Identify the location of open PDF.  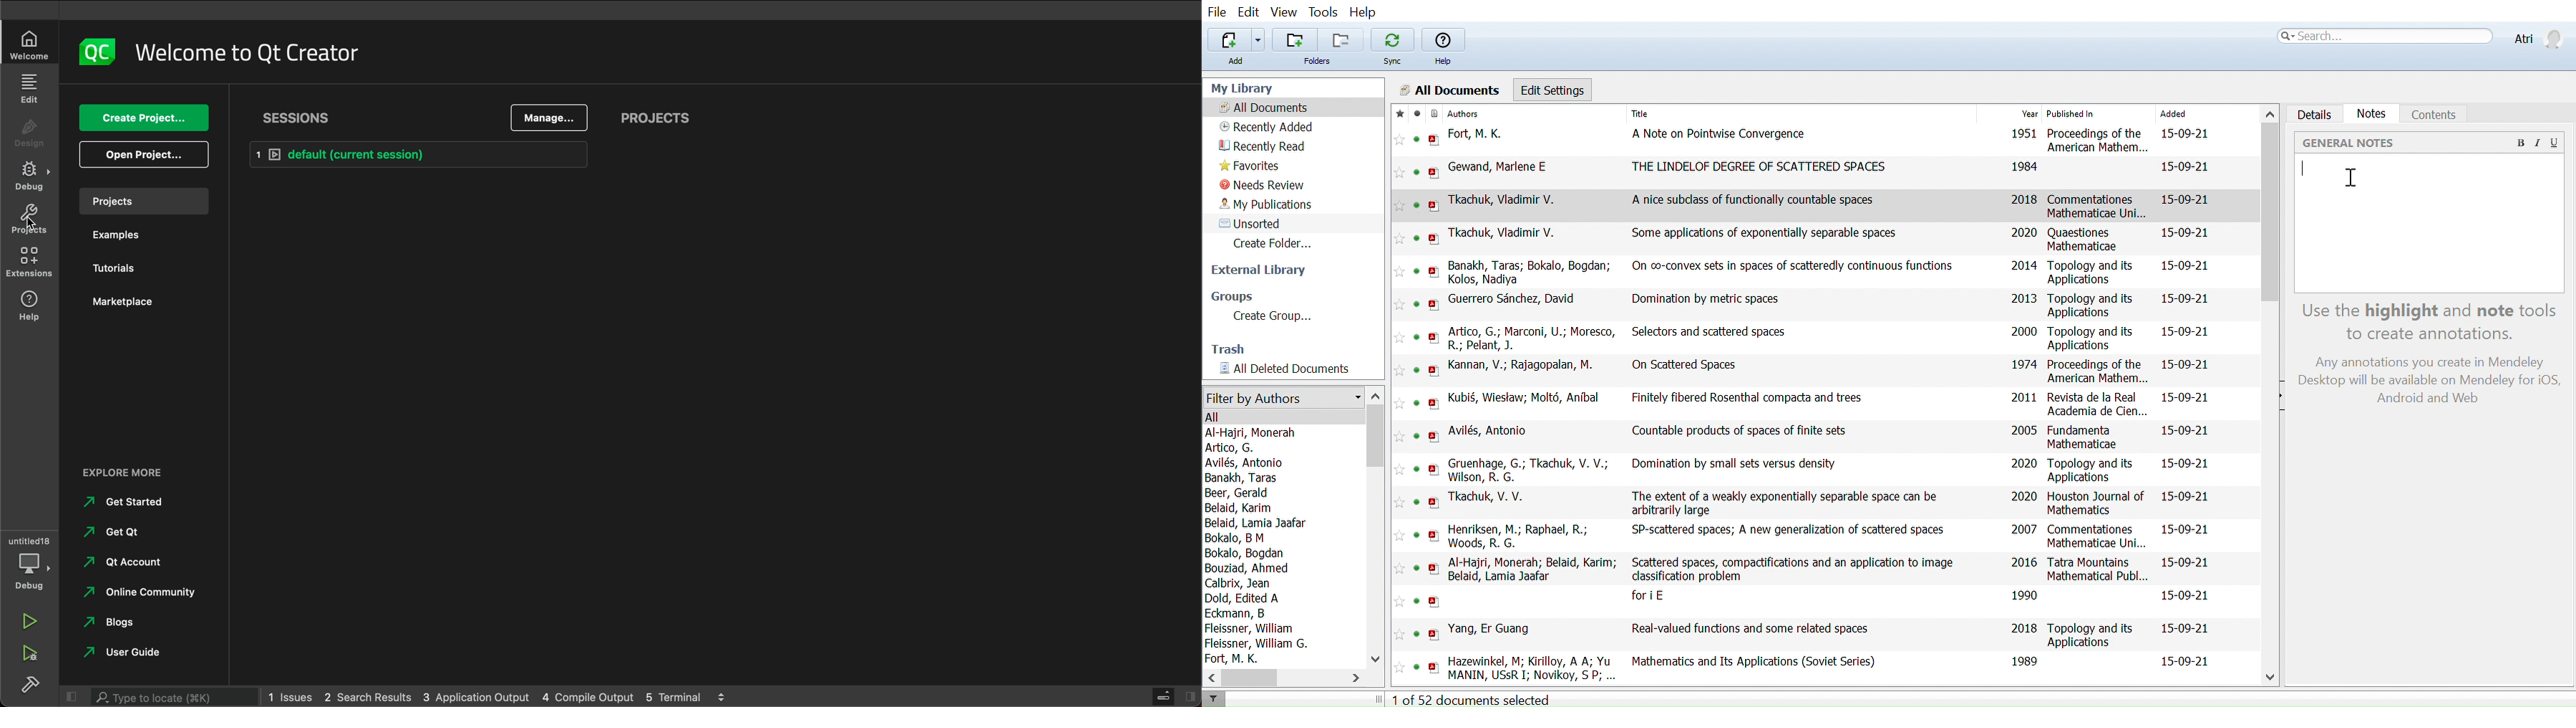
(1432, 206).